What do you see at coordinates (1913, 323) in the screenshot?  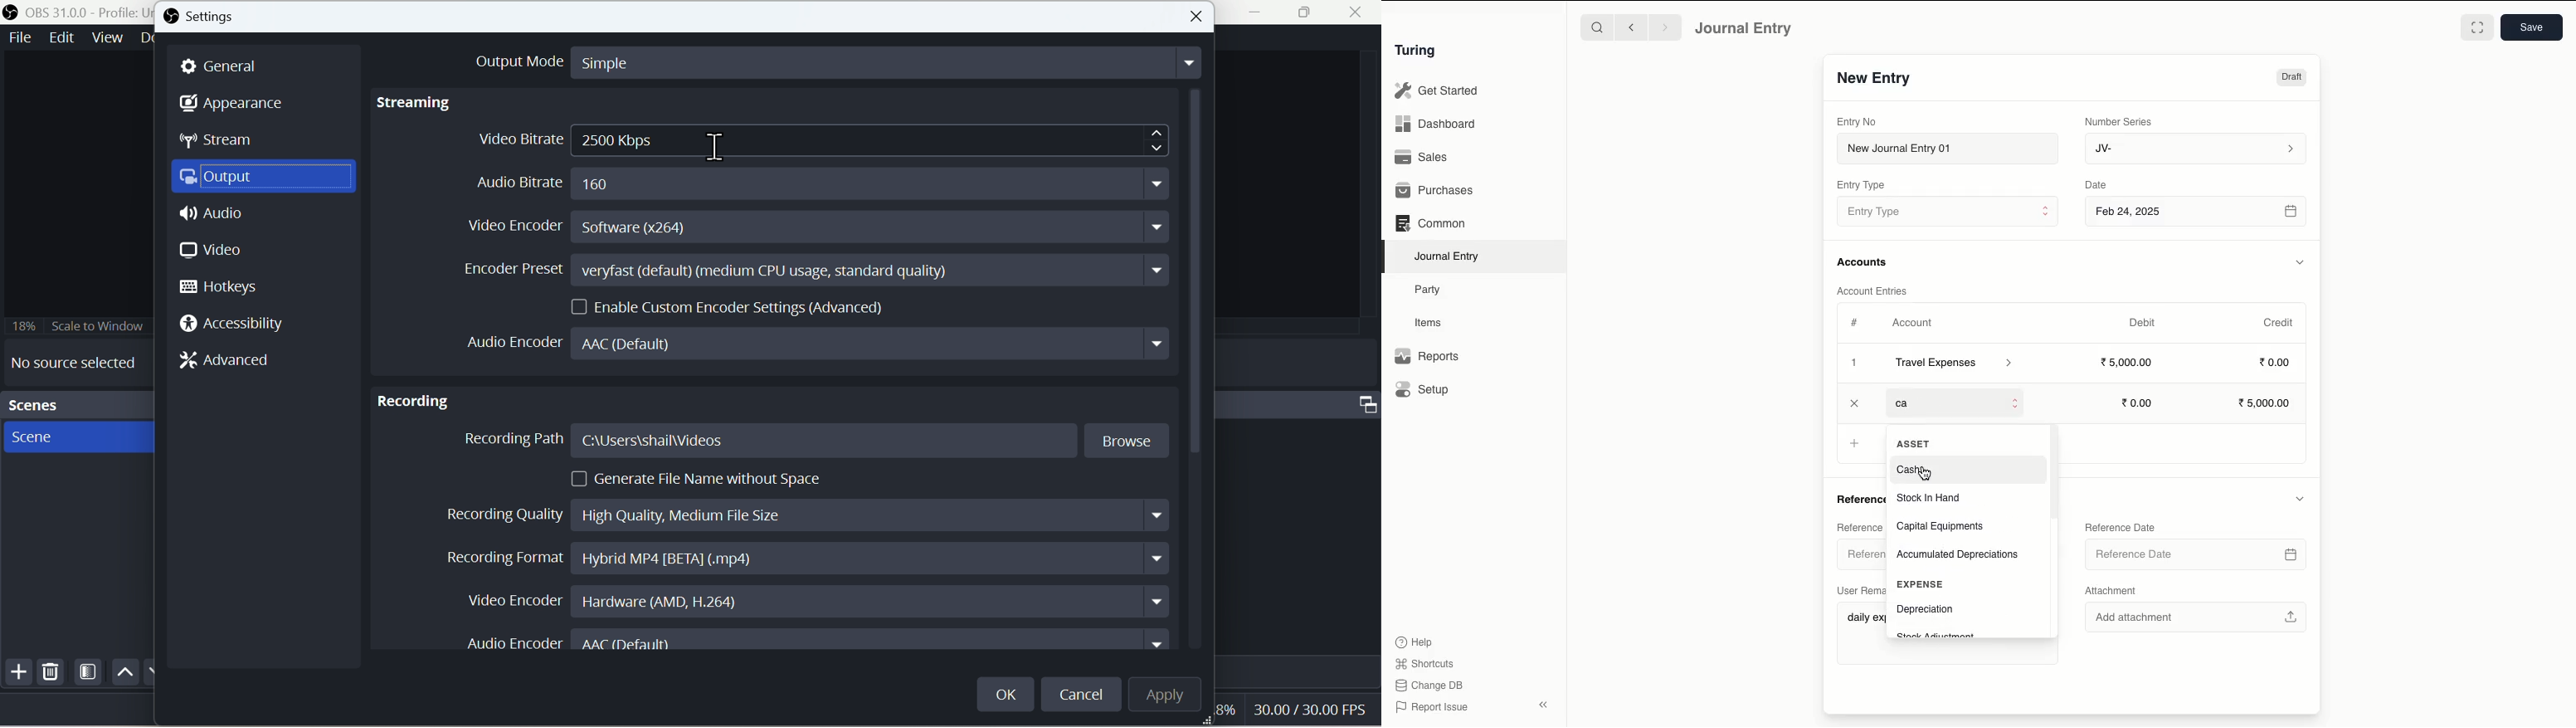 I see `Account` at bounding box center [1913, 323].